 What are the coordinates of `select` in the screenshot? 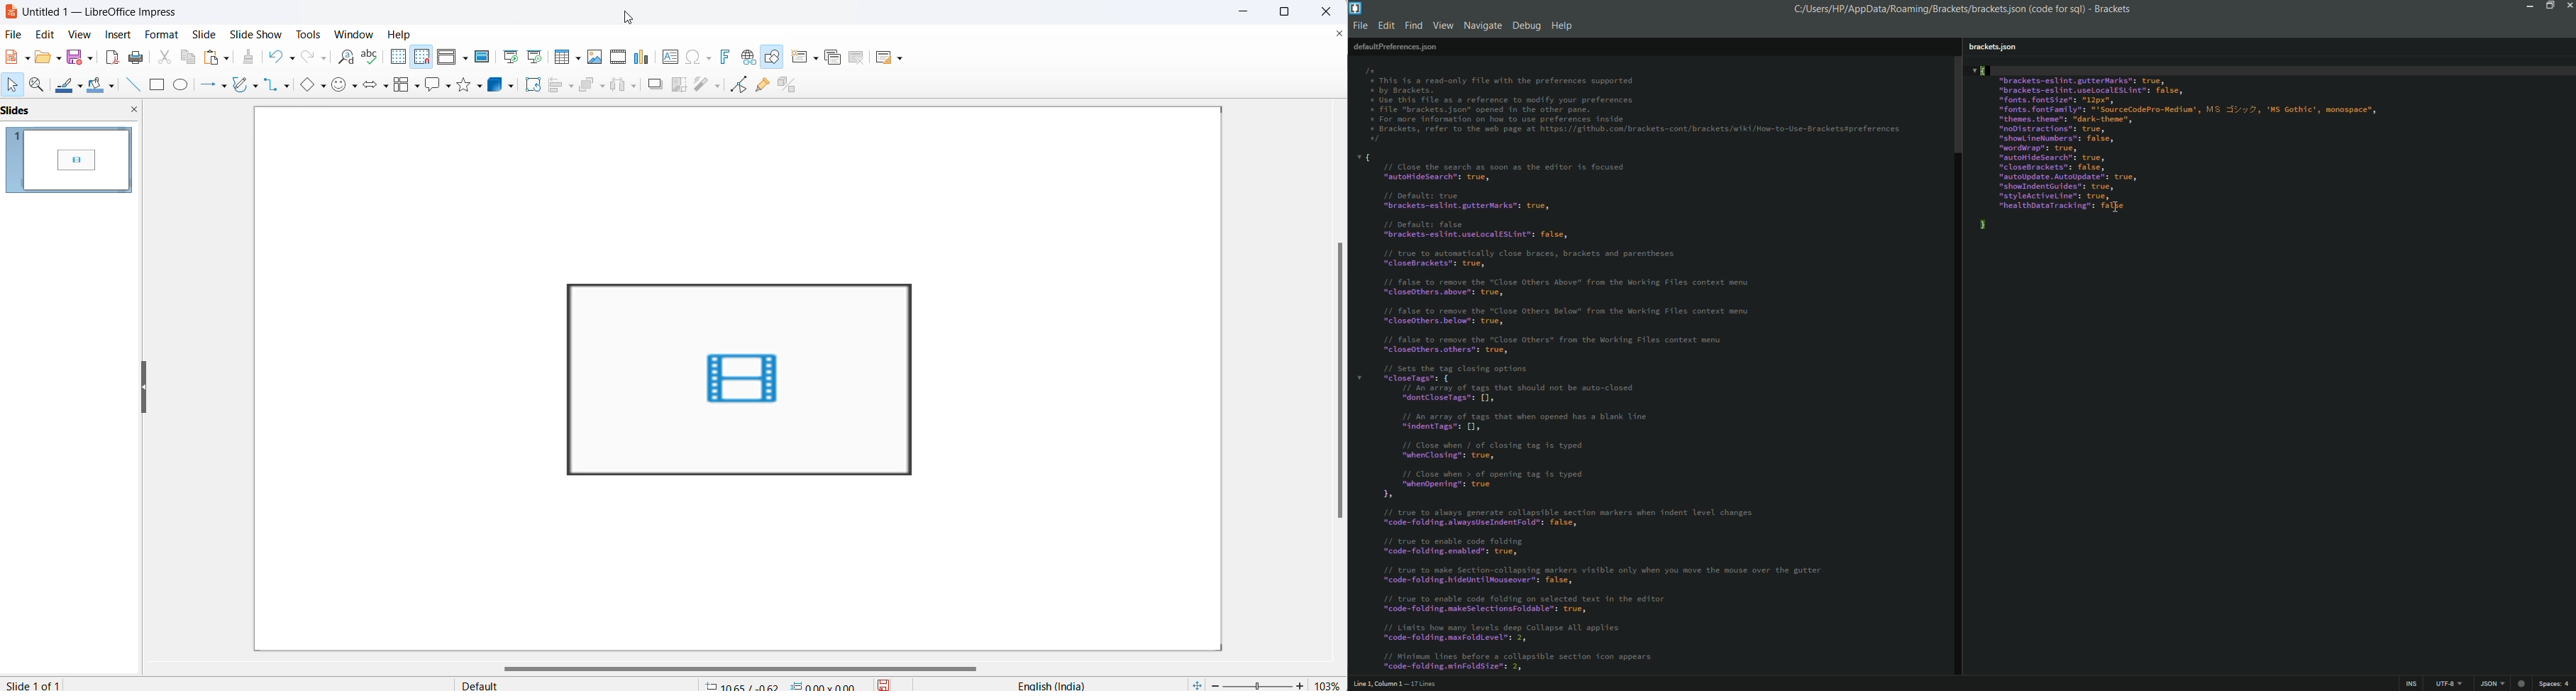 It's located at (14, 86).